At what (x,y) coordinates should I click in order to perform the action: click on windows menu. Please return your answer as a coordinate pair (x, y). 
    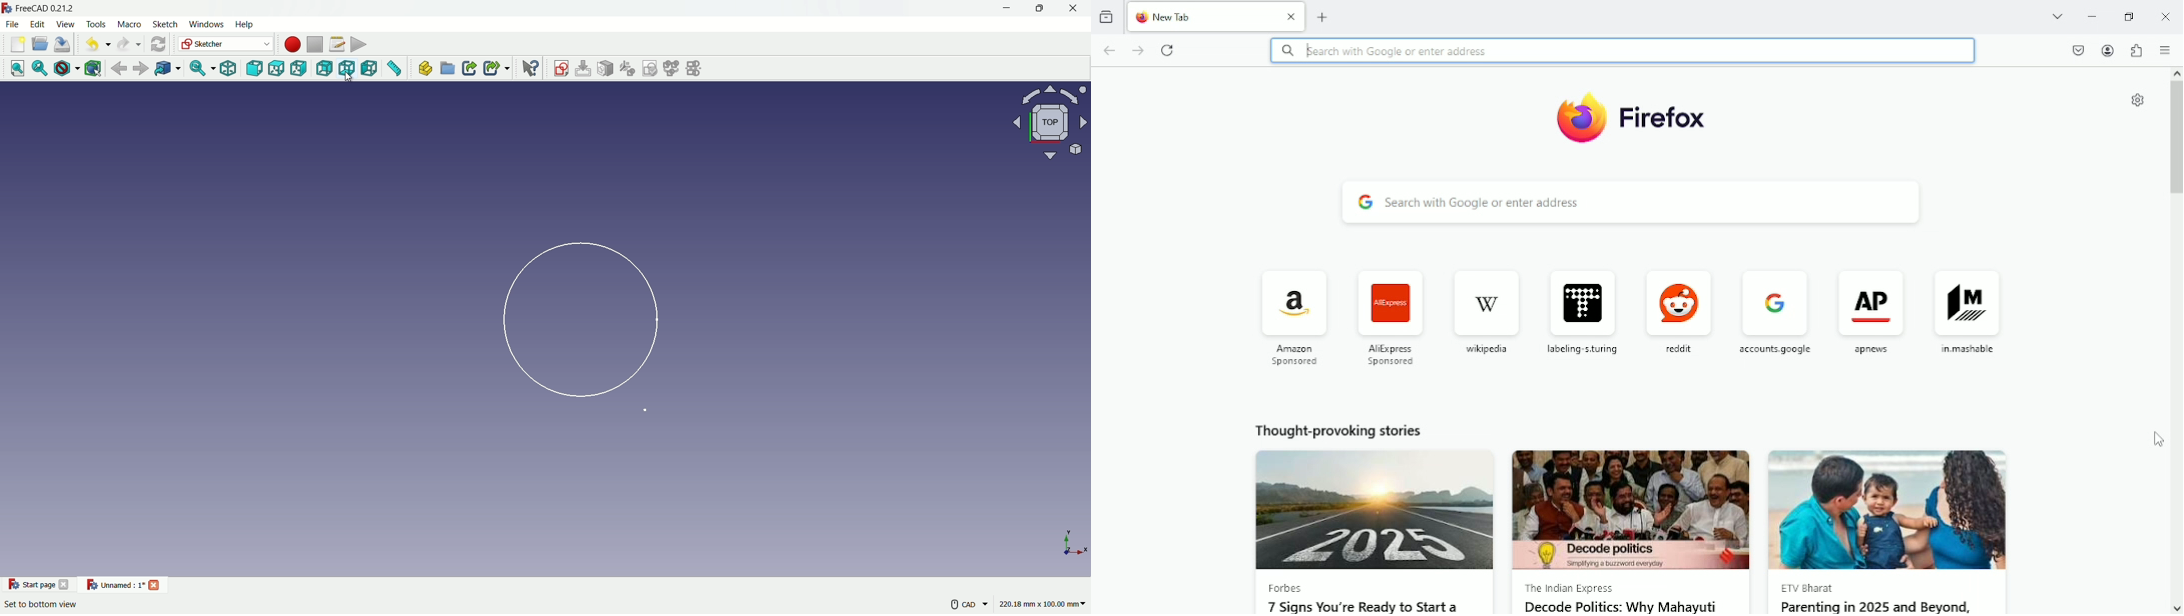
    Looking at the image, I should click on (207, 26).